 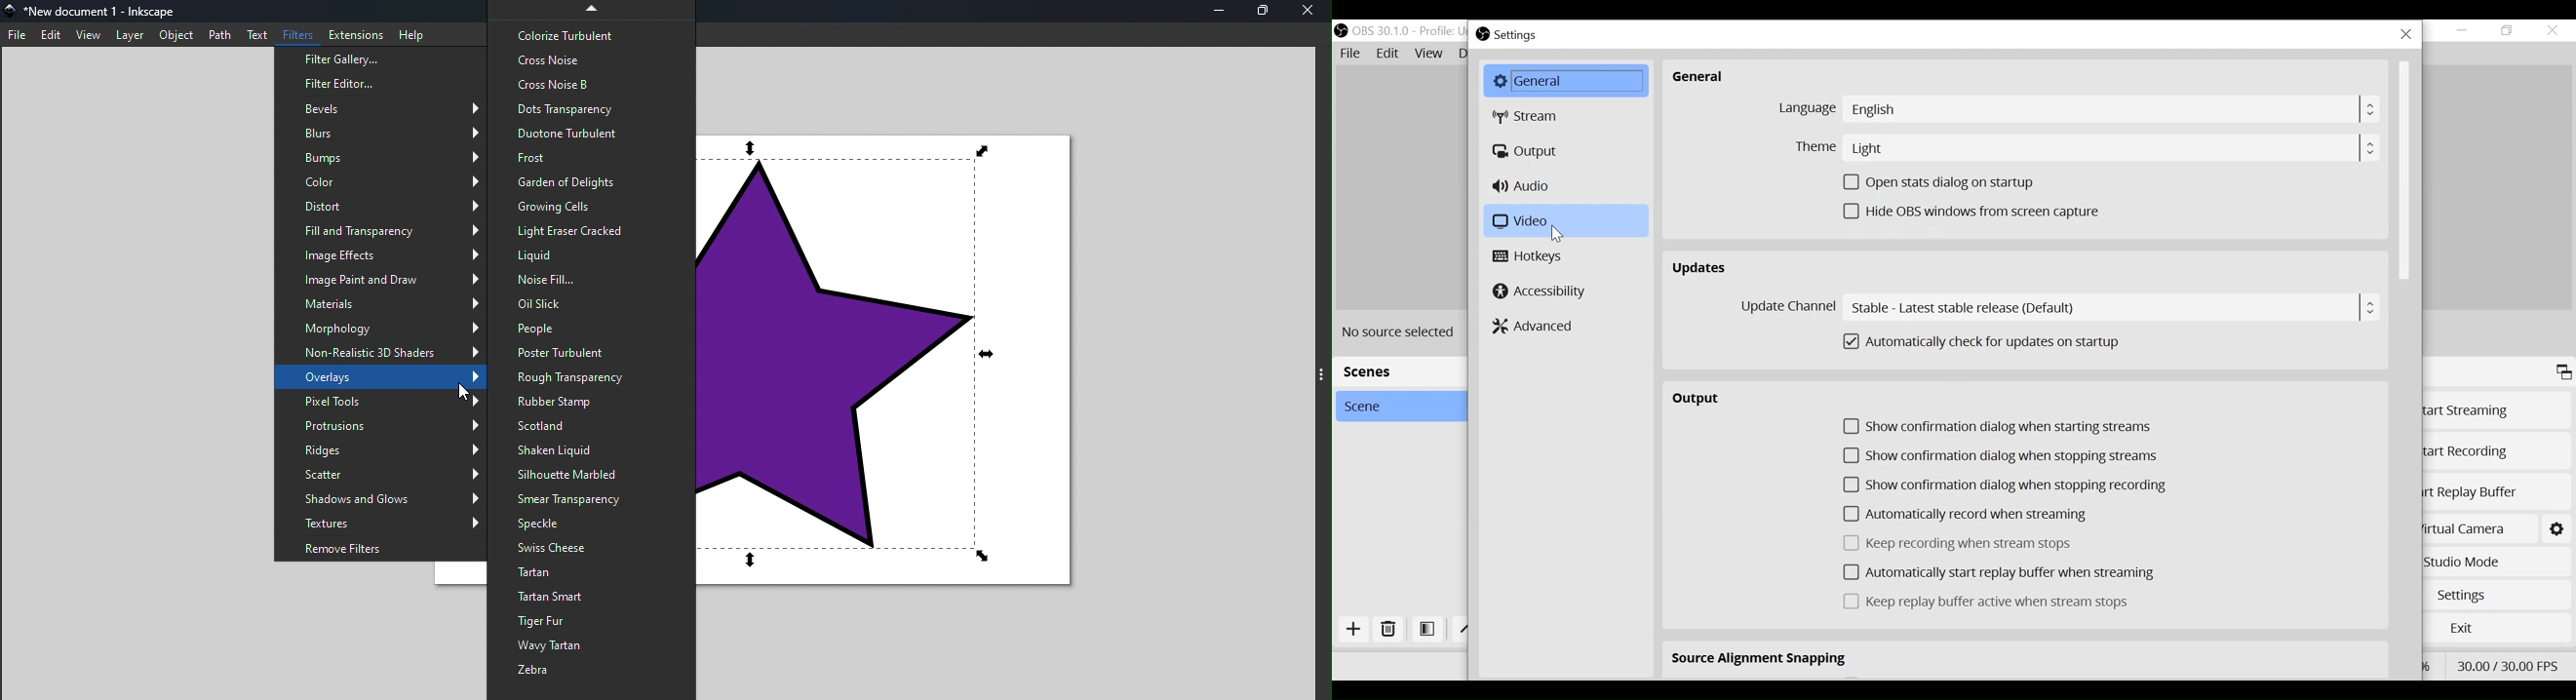 What do you see at coordinates (1357, 632) in the screenshot?
I see `Add Scene` at bounding box center [1357, 632].